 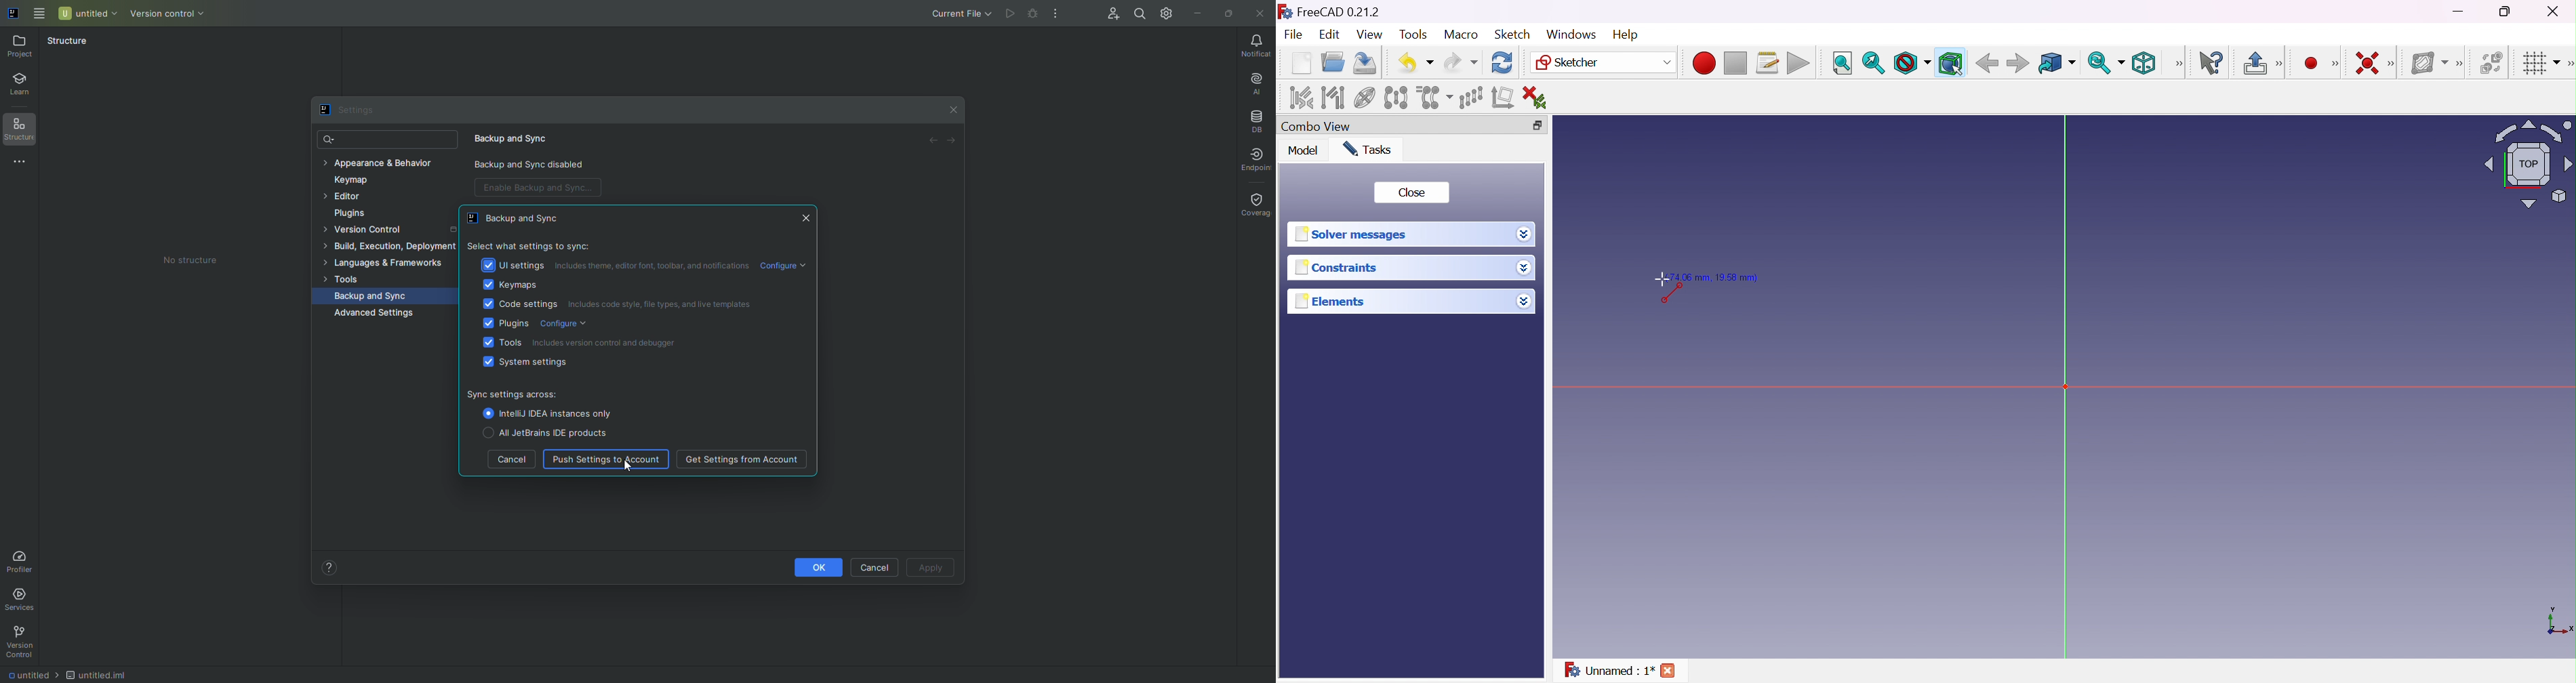 I want to click on Help, so click(x=1625, y=33).